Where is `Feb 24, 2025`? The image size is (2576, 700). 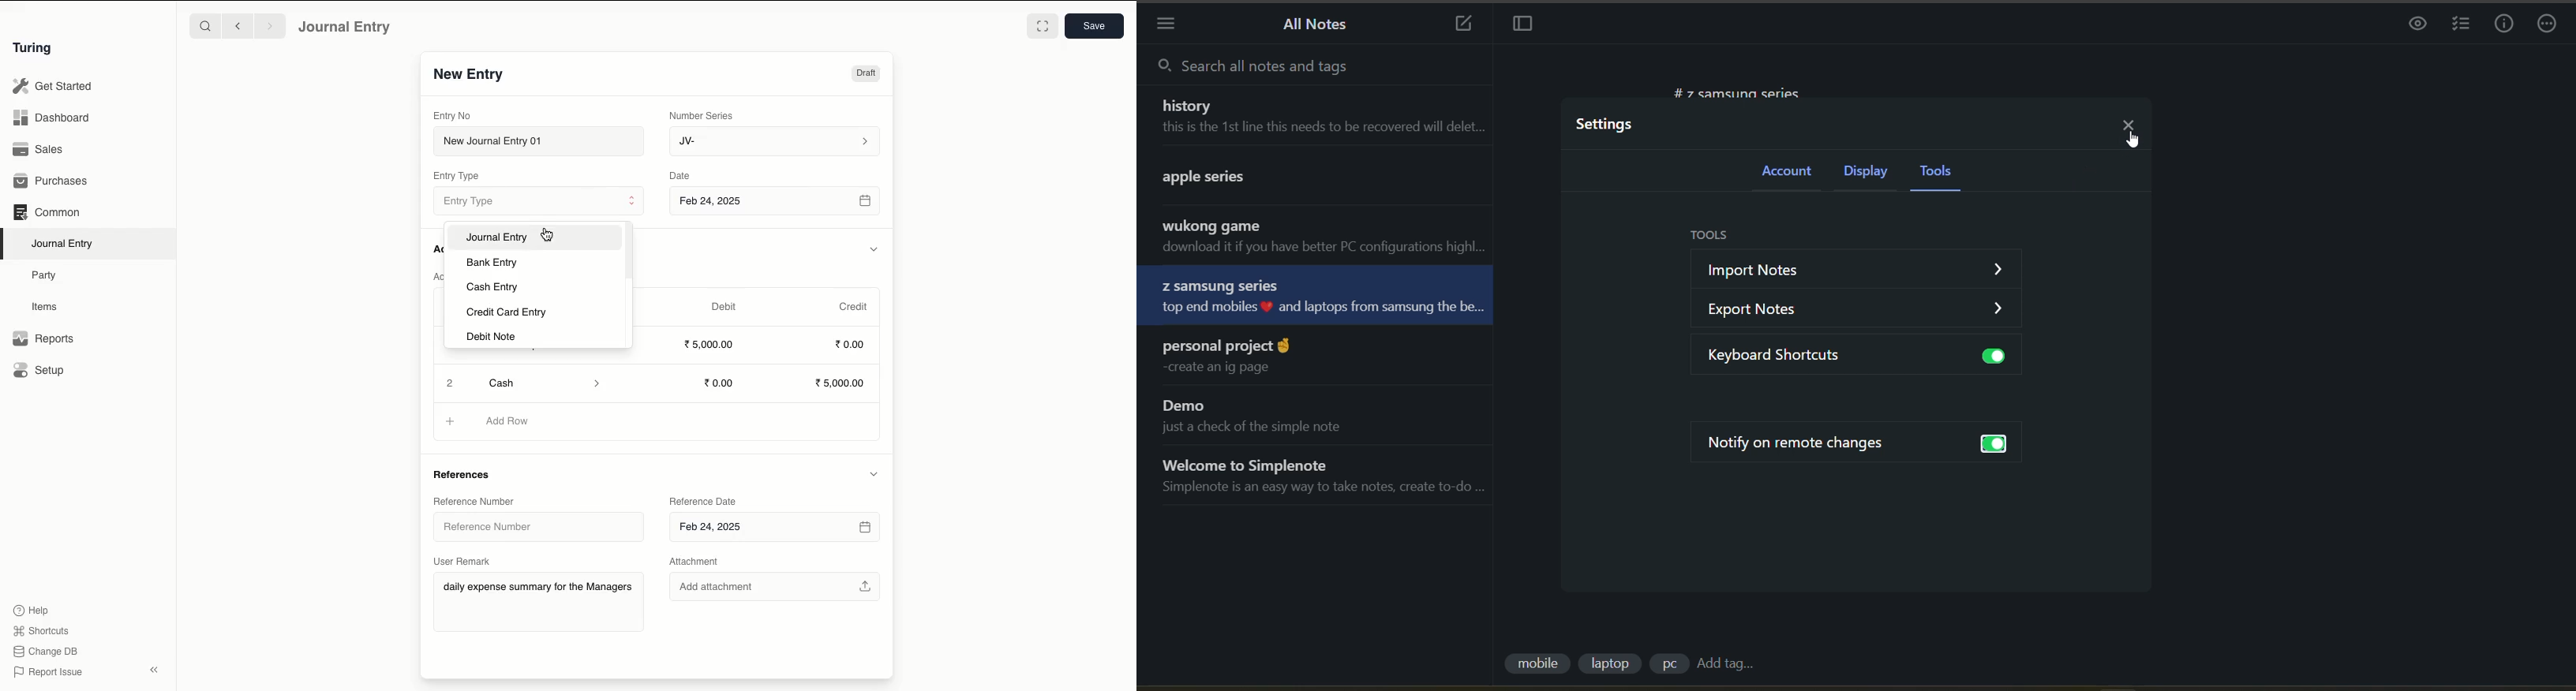
Feb 24, 2025 is located at coordinates (777, 203).